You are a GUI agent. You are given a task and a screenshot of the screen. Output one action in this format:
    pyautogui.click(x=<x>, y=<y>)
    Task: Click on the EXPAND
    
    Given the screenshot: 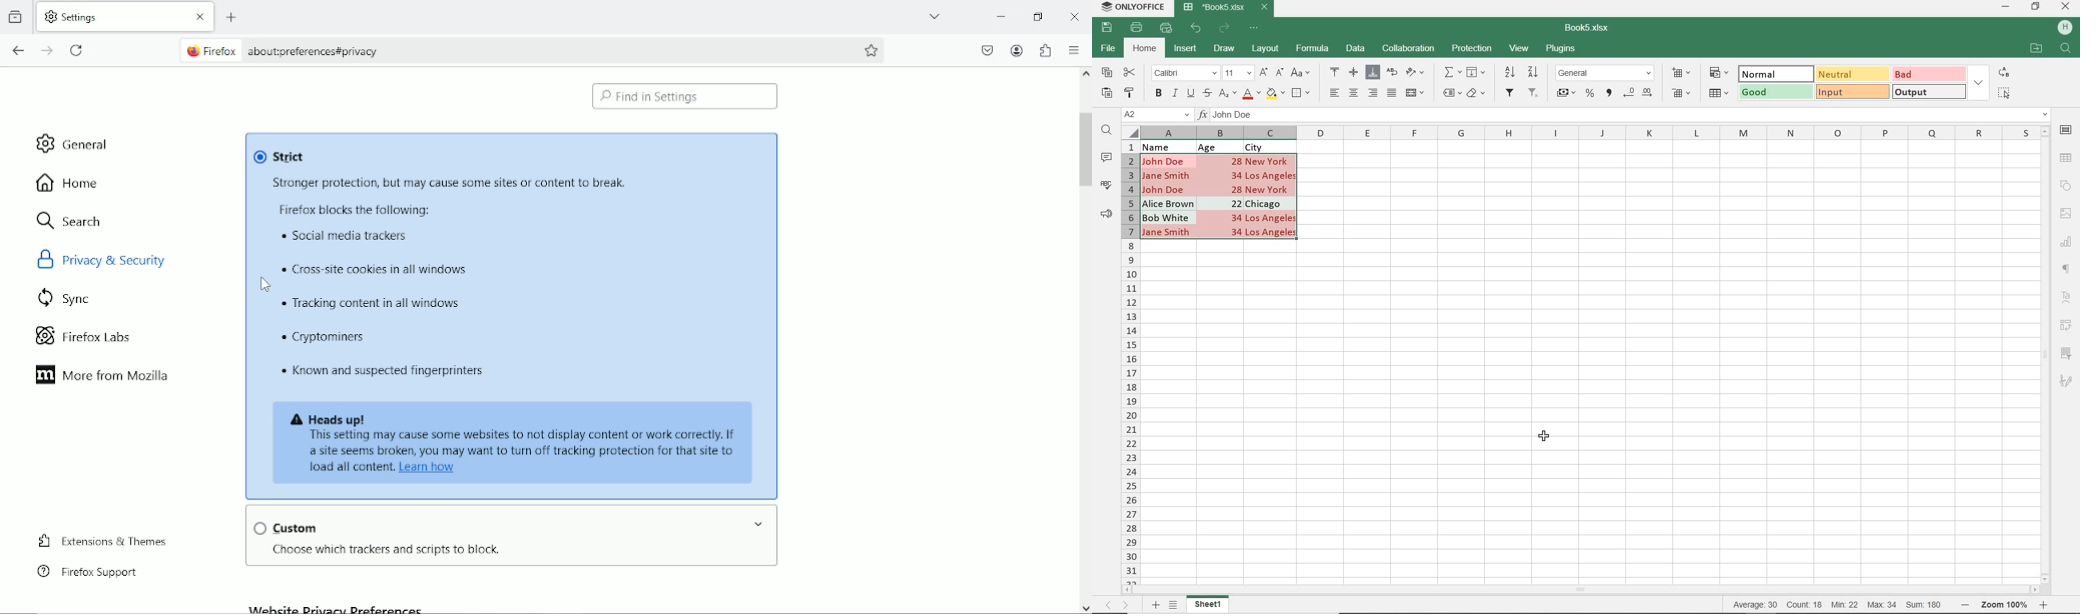 What is the action you would take?
    pyautogui.click(x=1978, y=82)
    